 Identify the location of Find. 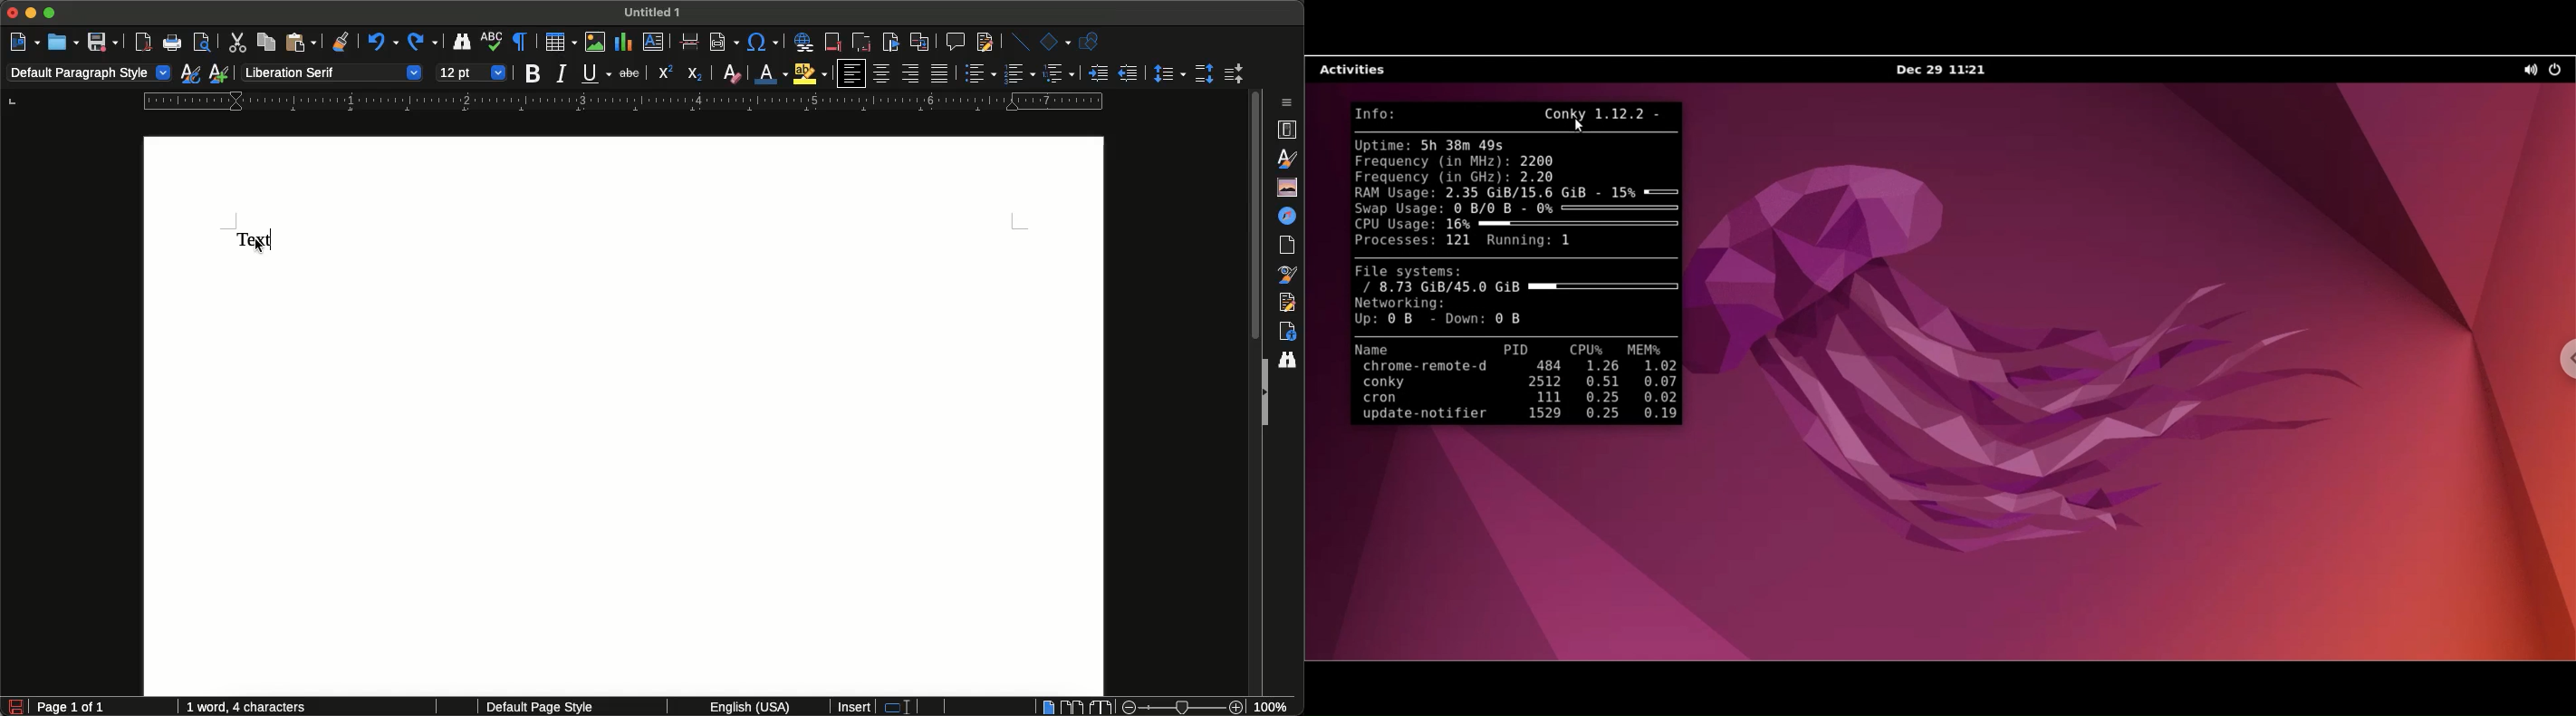
(1291, 358).